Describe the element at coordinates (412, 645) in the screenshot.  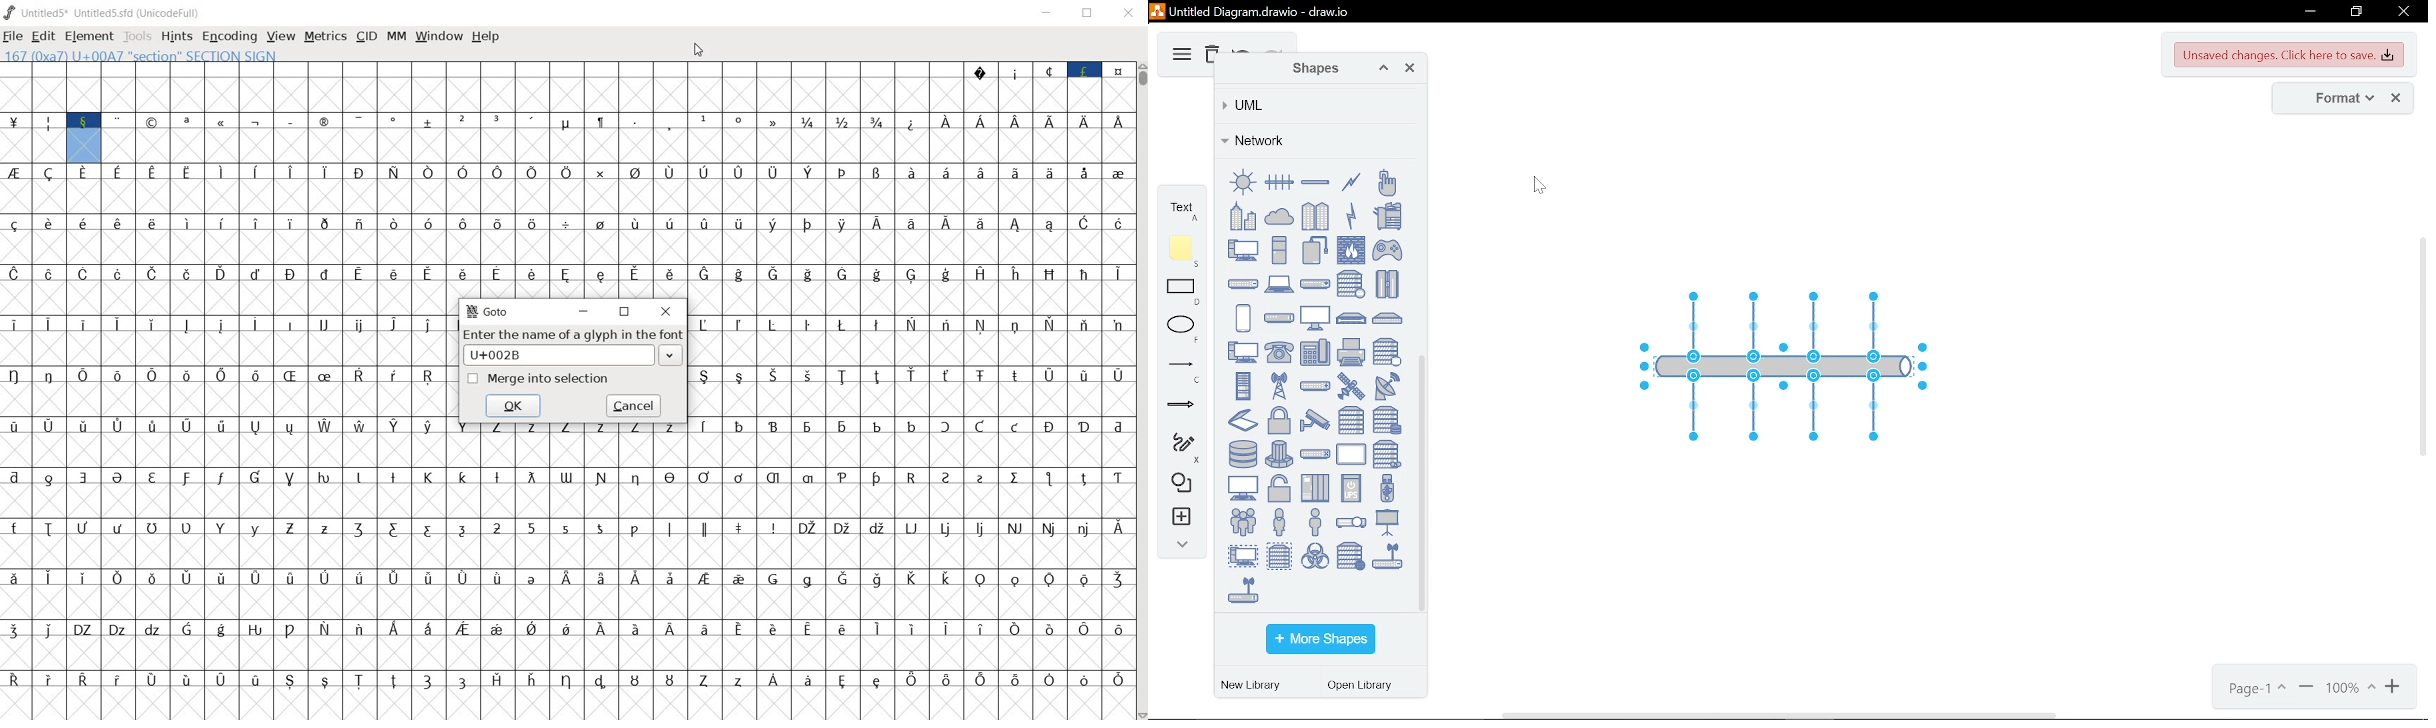
I see `Latin extended characters` at that location.